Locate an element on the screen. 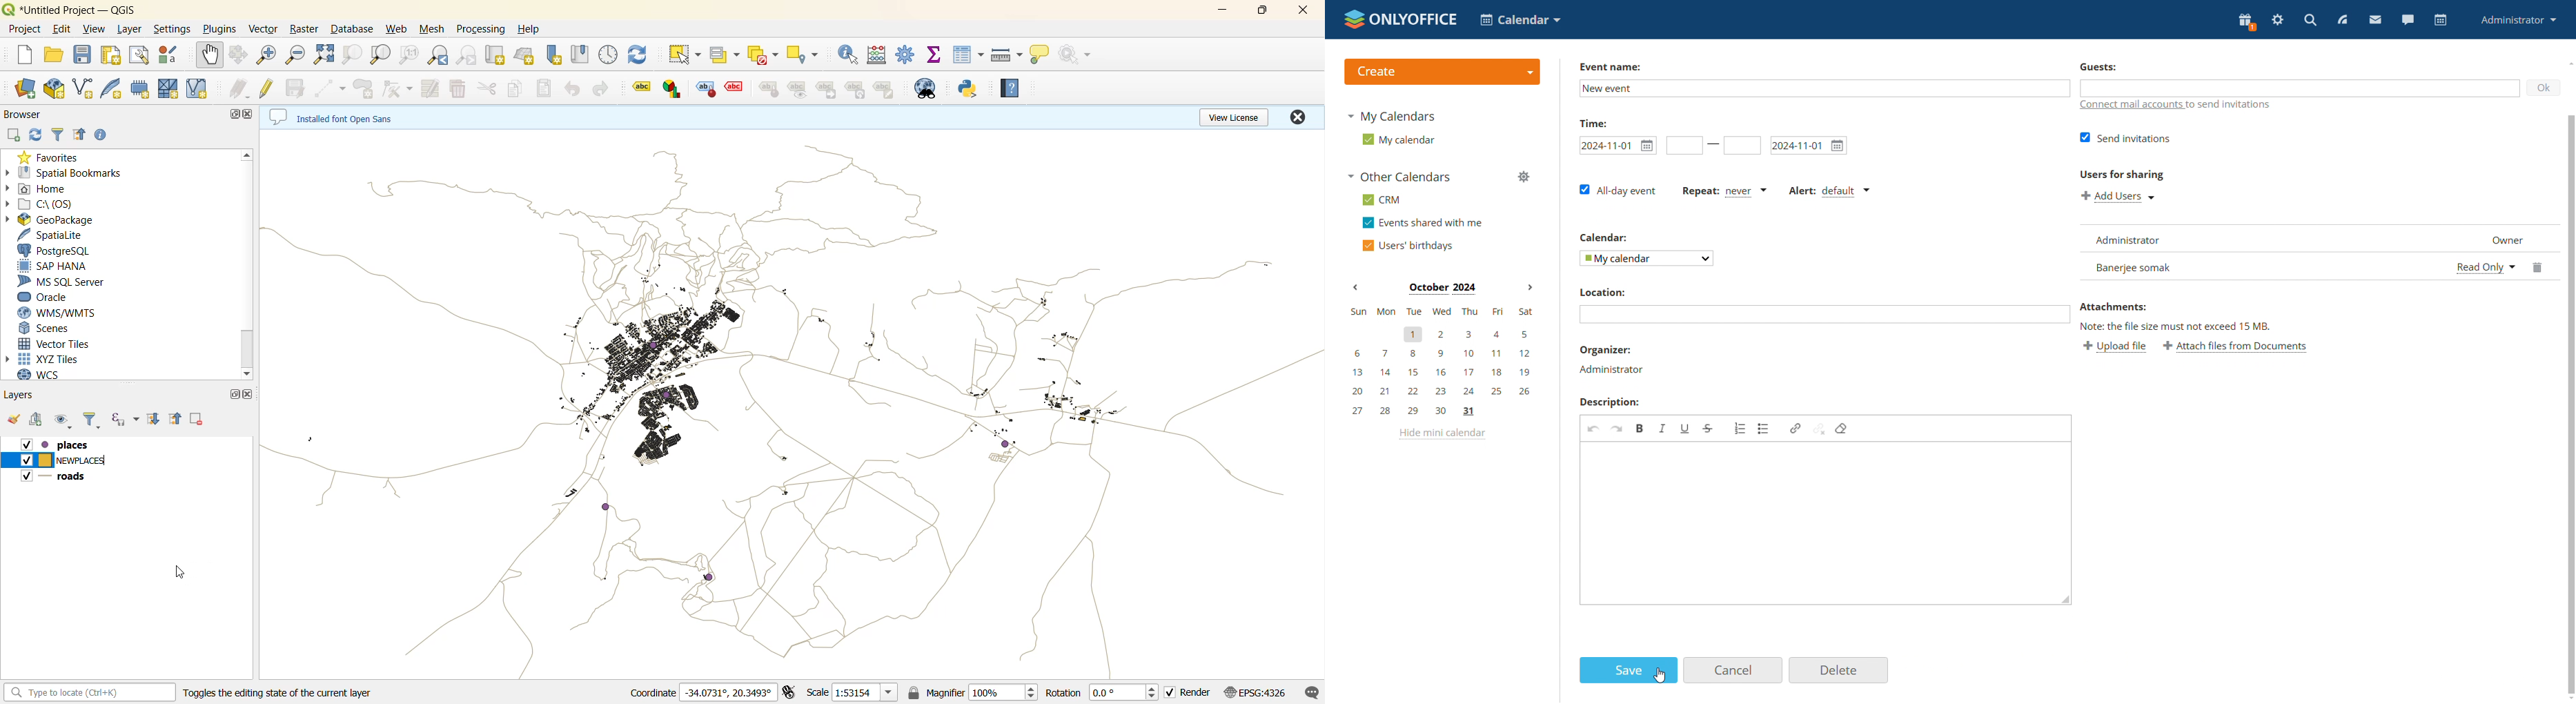 The height and width of the screenshot is (728, 2576). close is located at coordinates (249, 113).